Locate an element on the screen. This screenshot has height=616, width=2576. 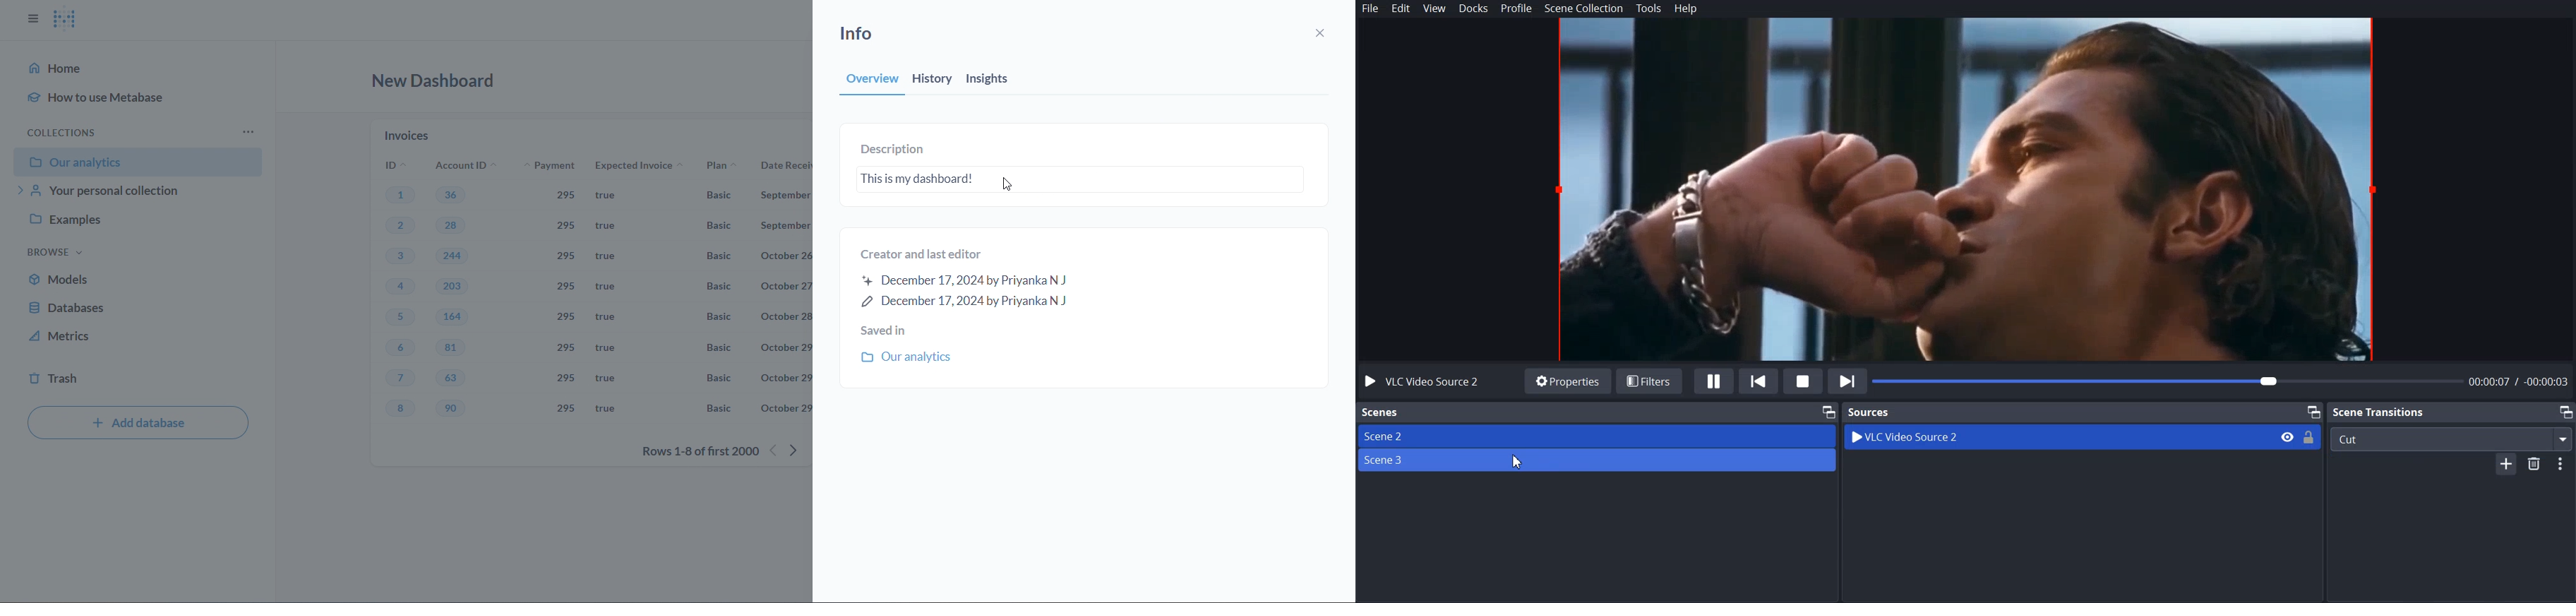
october 28 is located at coordinates (782, 316).